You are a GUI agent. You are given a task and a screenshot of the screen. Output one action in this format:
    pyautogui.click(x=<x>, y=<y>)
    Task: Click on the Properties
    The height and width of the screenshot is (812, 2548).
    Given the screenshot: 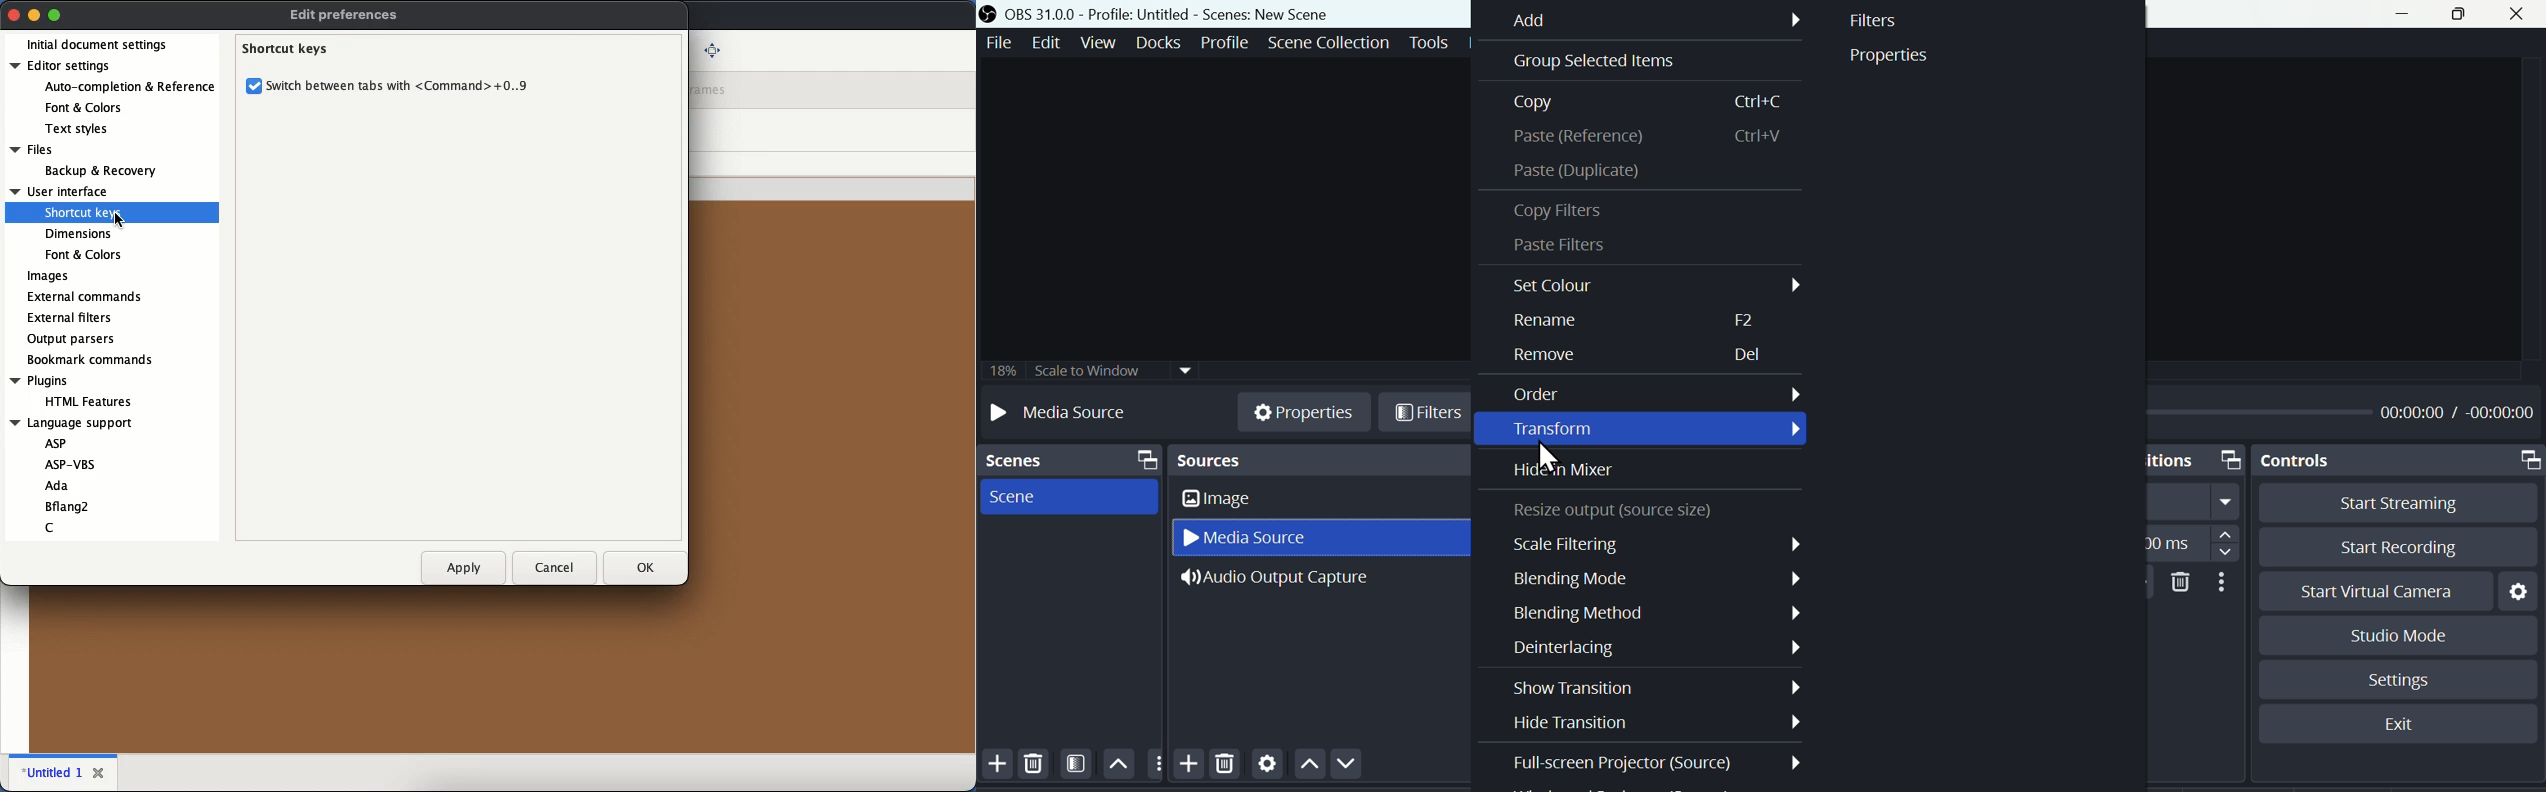 What is the action you would take?
    pyautogui.click(x=1898, y=57)
    